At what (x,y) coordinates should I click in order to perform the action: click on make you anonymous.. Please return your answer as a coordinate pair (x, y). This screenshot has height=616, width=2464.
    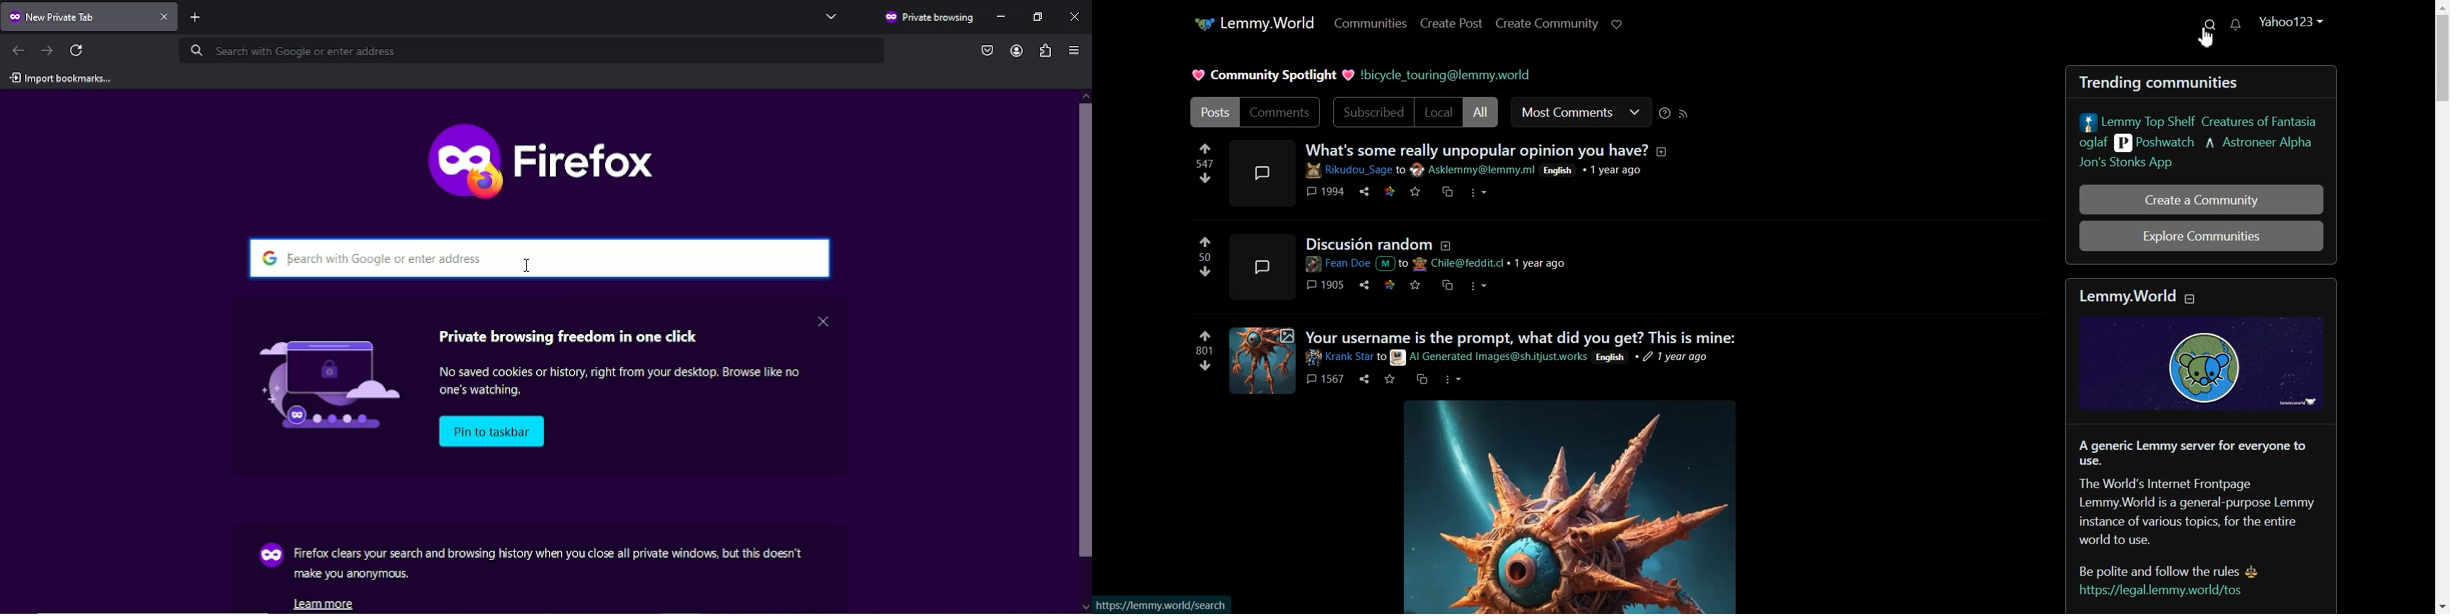
    Looking at the image, I should click on (353, 575).